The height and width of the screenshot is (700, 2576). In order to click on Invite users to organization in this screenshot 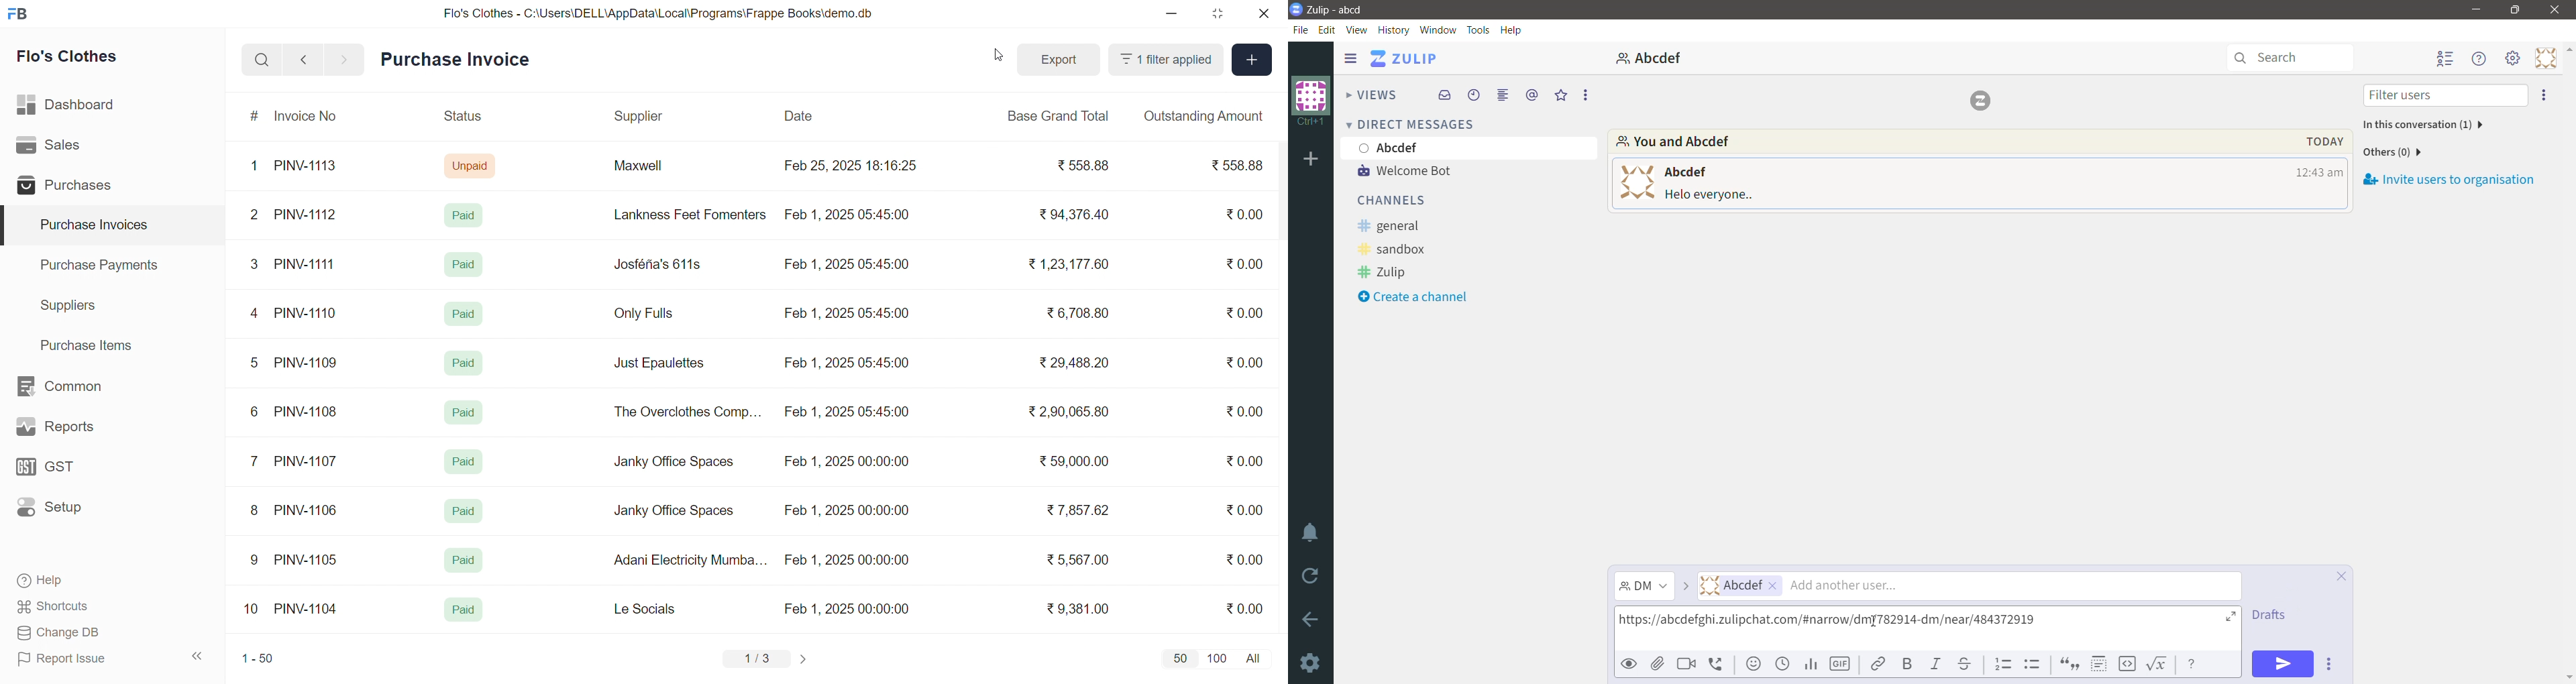, I will do `click(2544, 96)`.